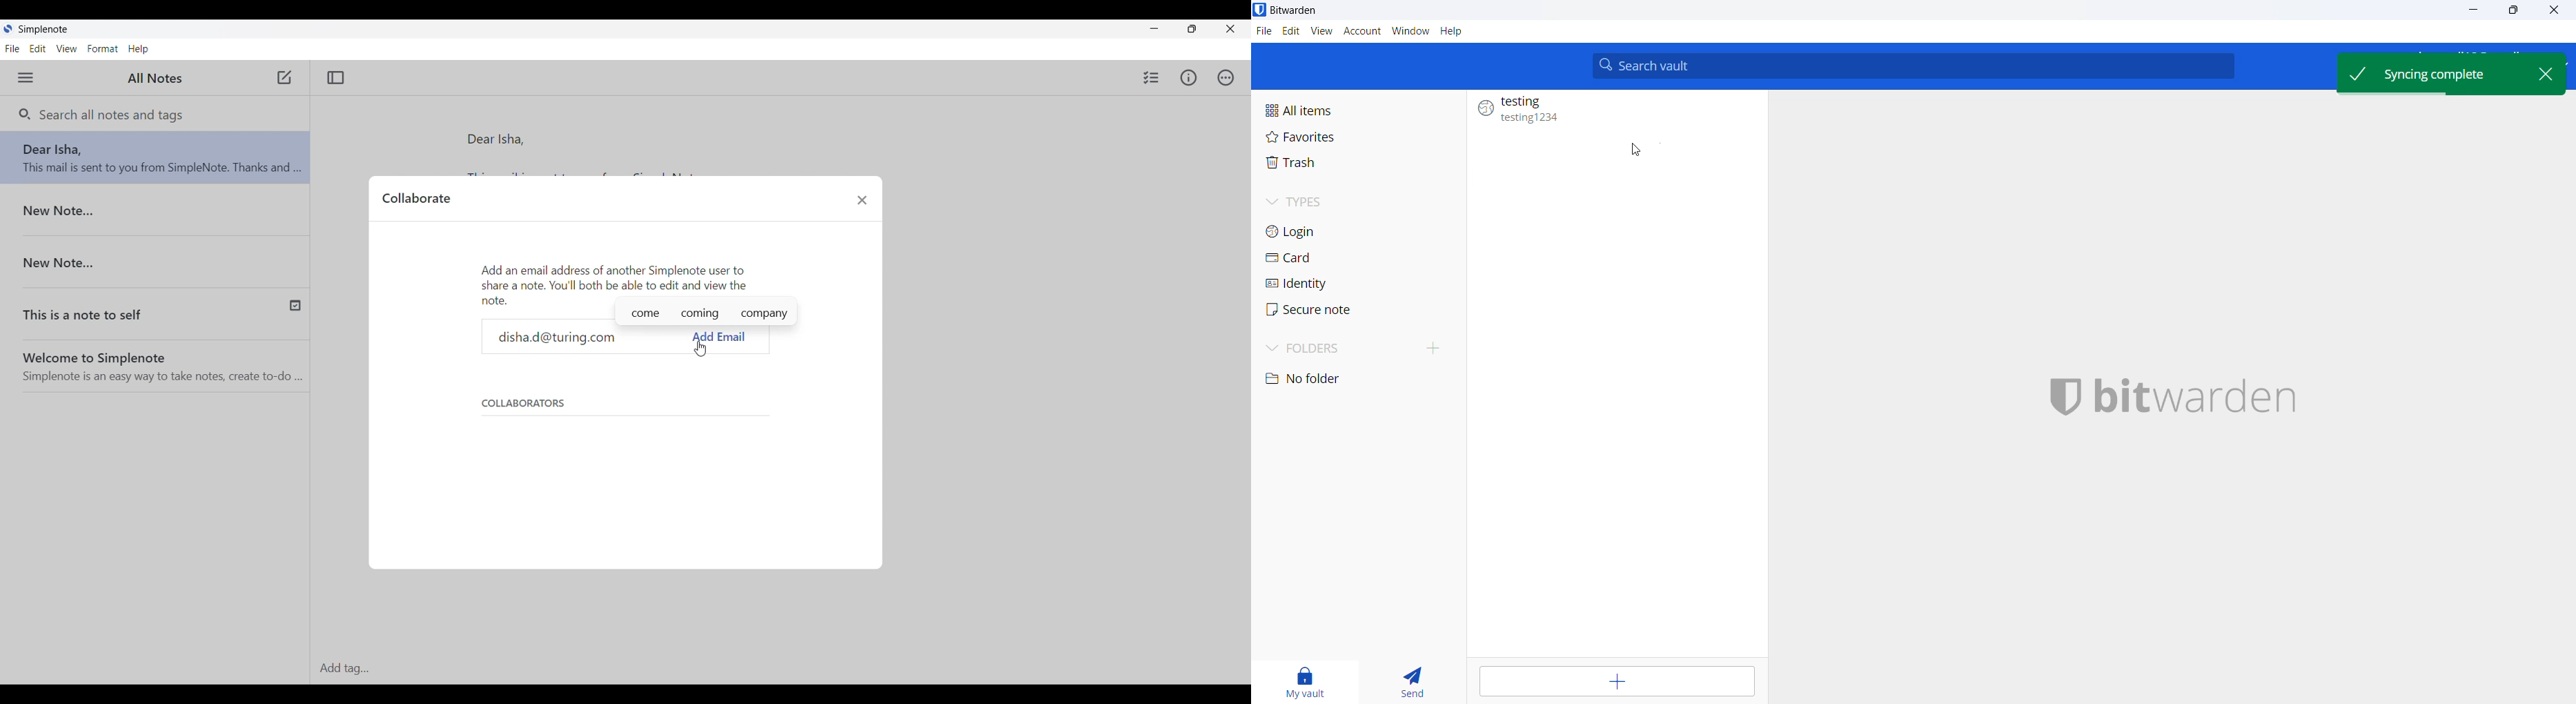 This screenshot has width=2576, height=728. What do you see at coordinates (615, 282) in the screenshot?
I see `Description of current window` at bounding box center [615, 282].